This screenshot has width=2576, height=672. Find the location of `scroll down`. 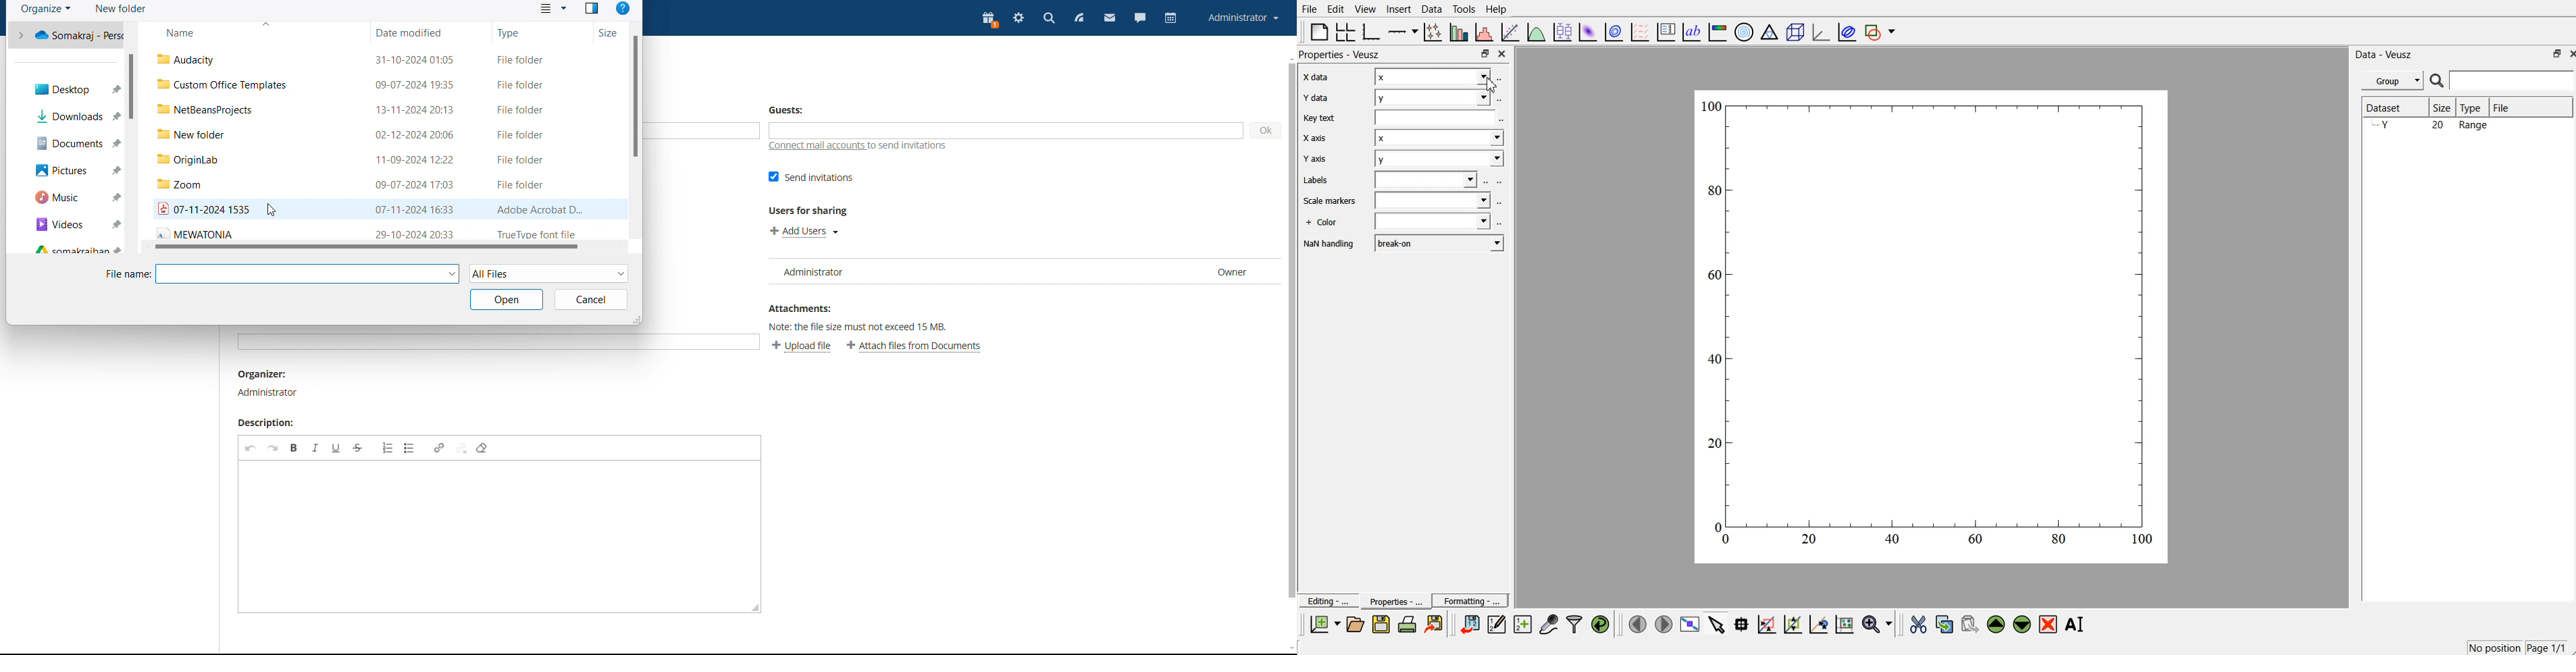

scroll down is located at coordinates (1289, 650).